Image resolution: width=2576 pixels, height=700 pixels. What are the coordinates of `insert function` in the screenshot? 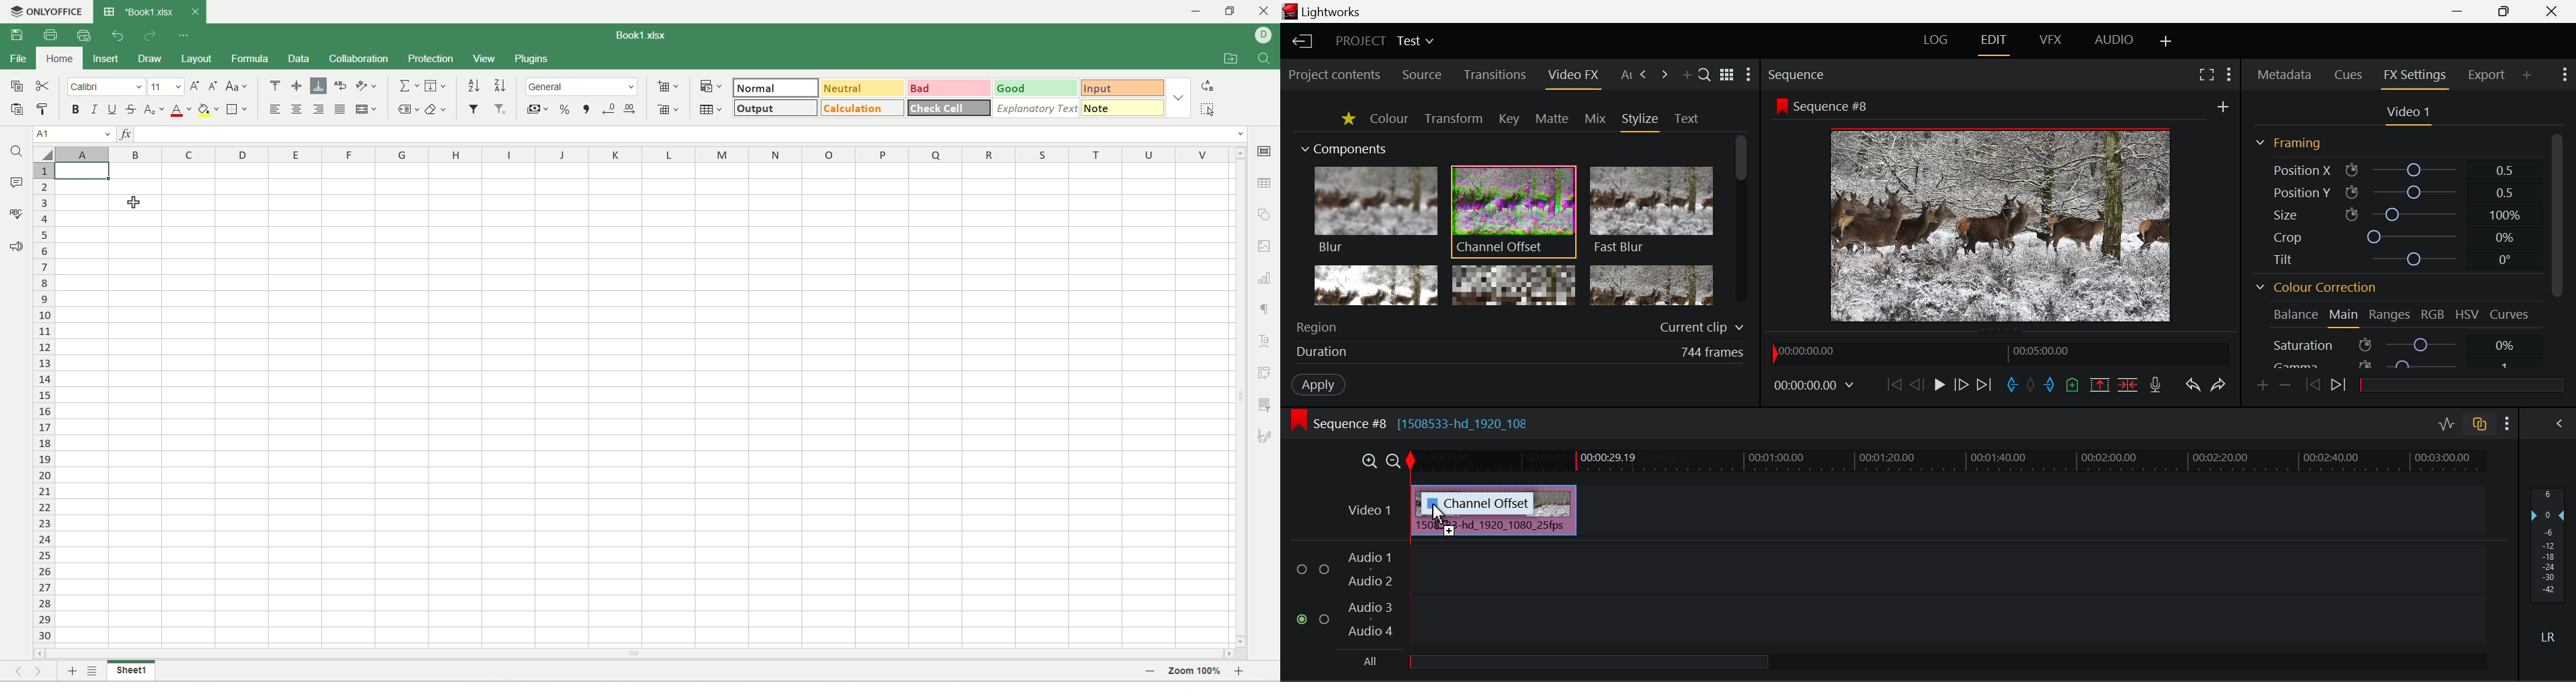 It's located at (123, 133).